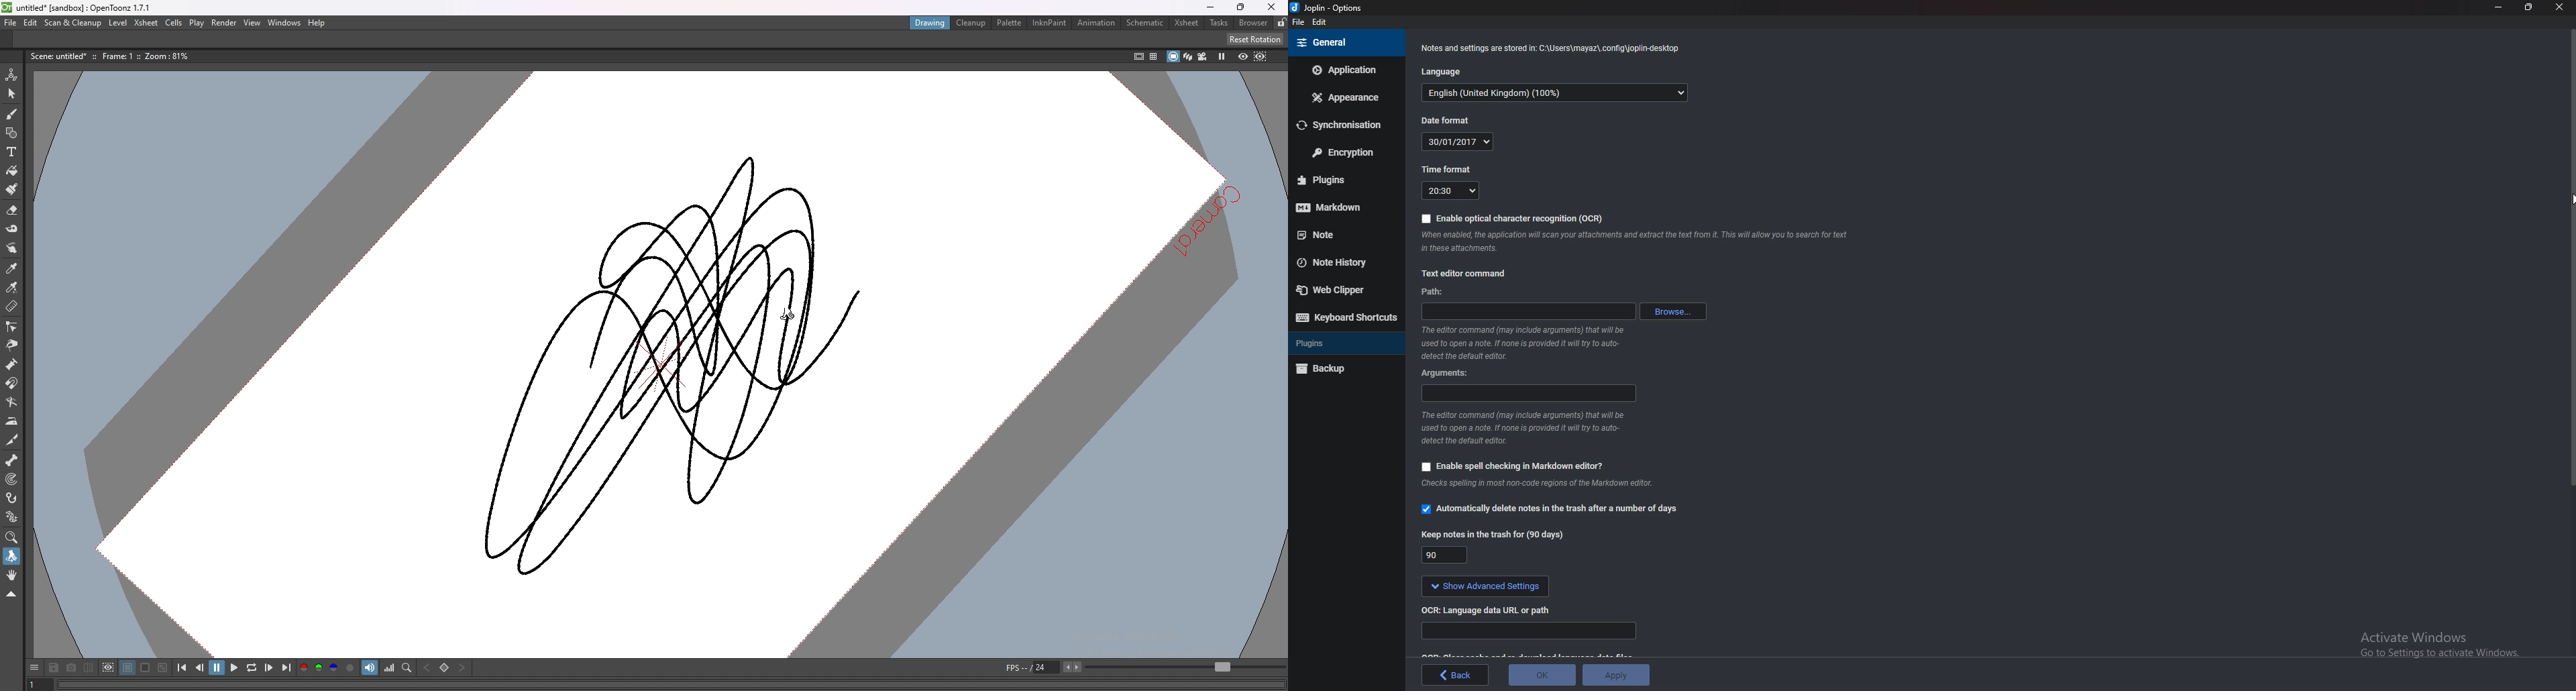 The height and width of the screenshot is (700, 2576). Describe the element at coordinates (1343, 99) in the screenshot. I see `Appearance` at that location.